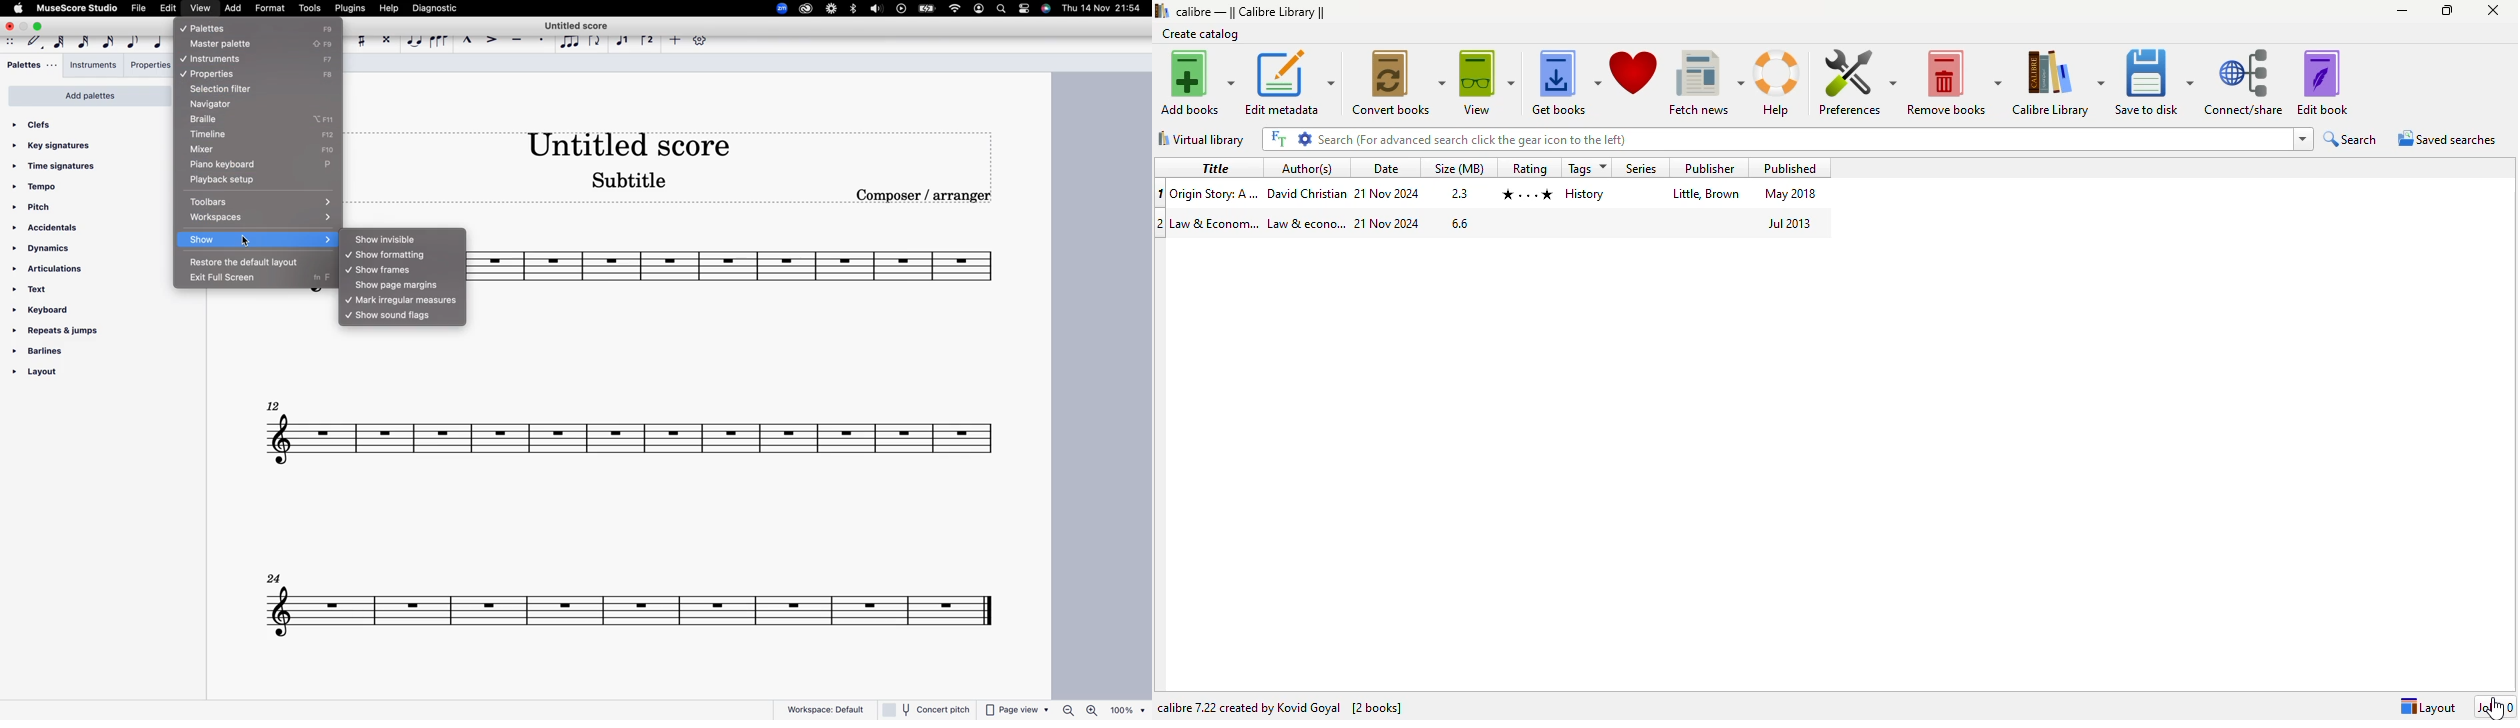 The image size is (2520, 728). Describe the element at coordinates (1792, 194) in the screenshot. I see `published date` at that location.